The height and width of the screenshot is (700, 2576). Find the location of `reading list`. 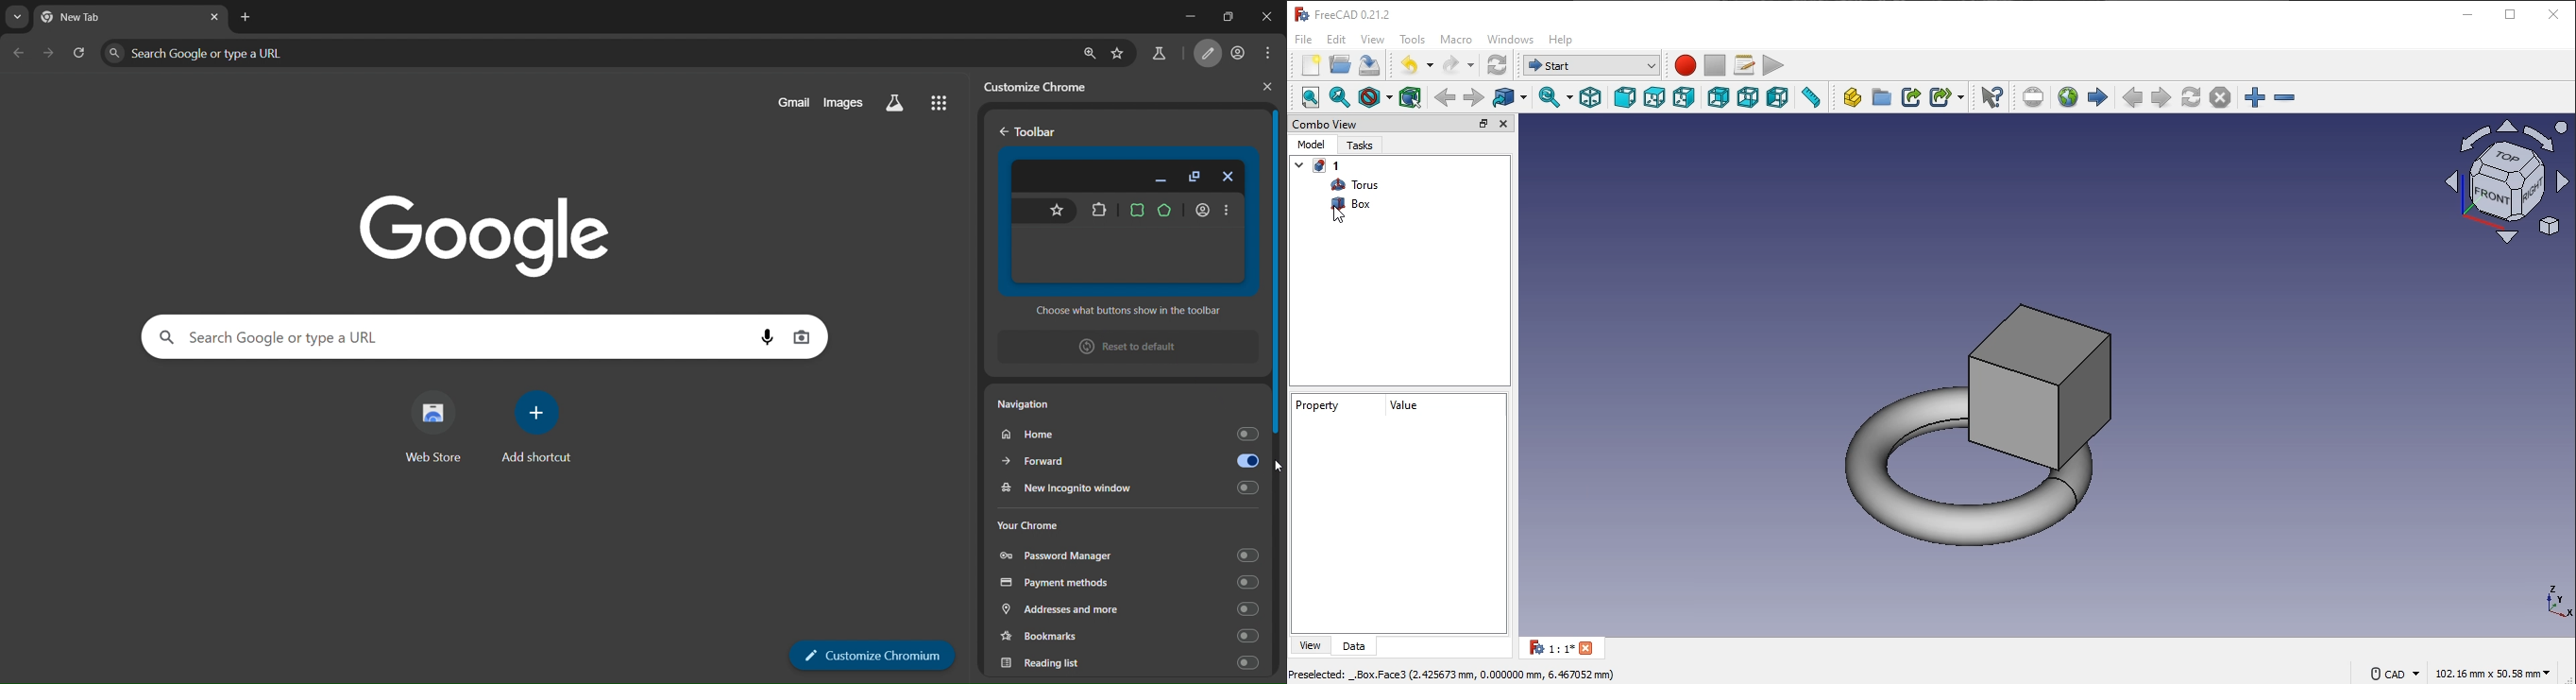

reading list is located at coordinates (1125, 662).